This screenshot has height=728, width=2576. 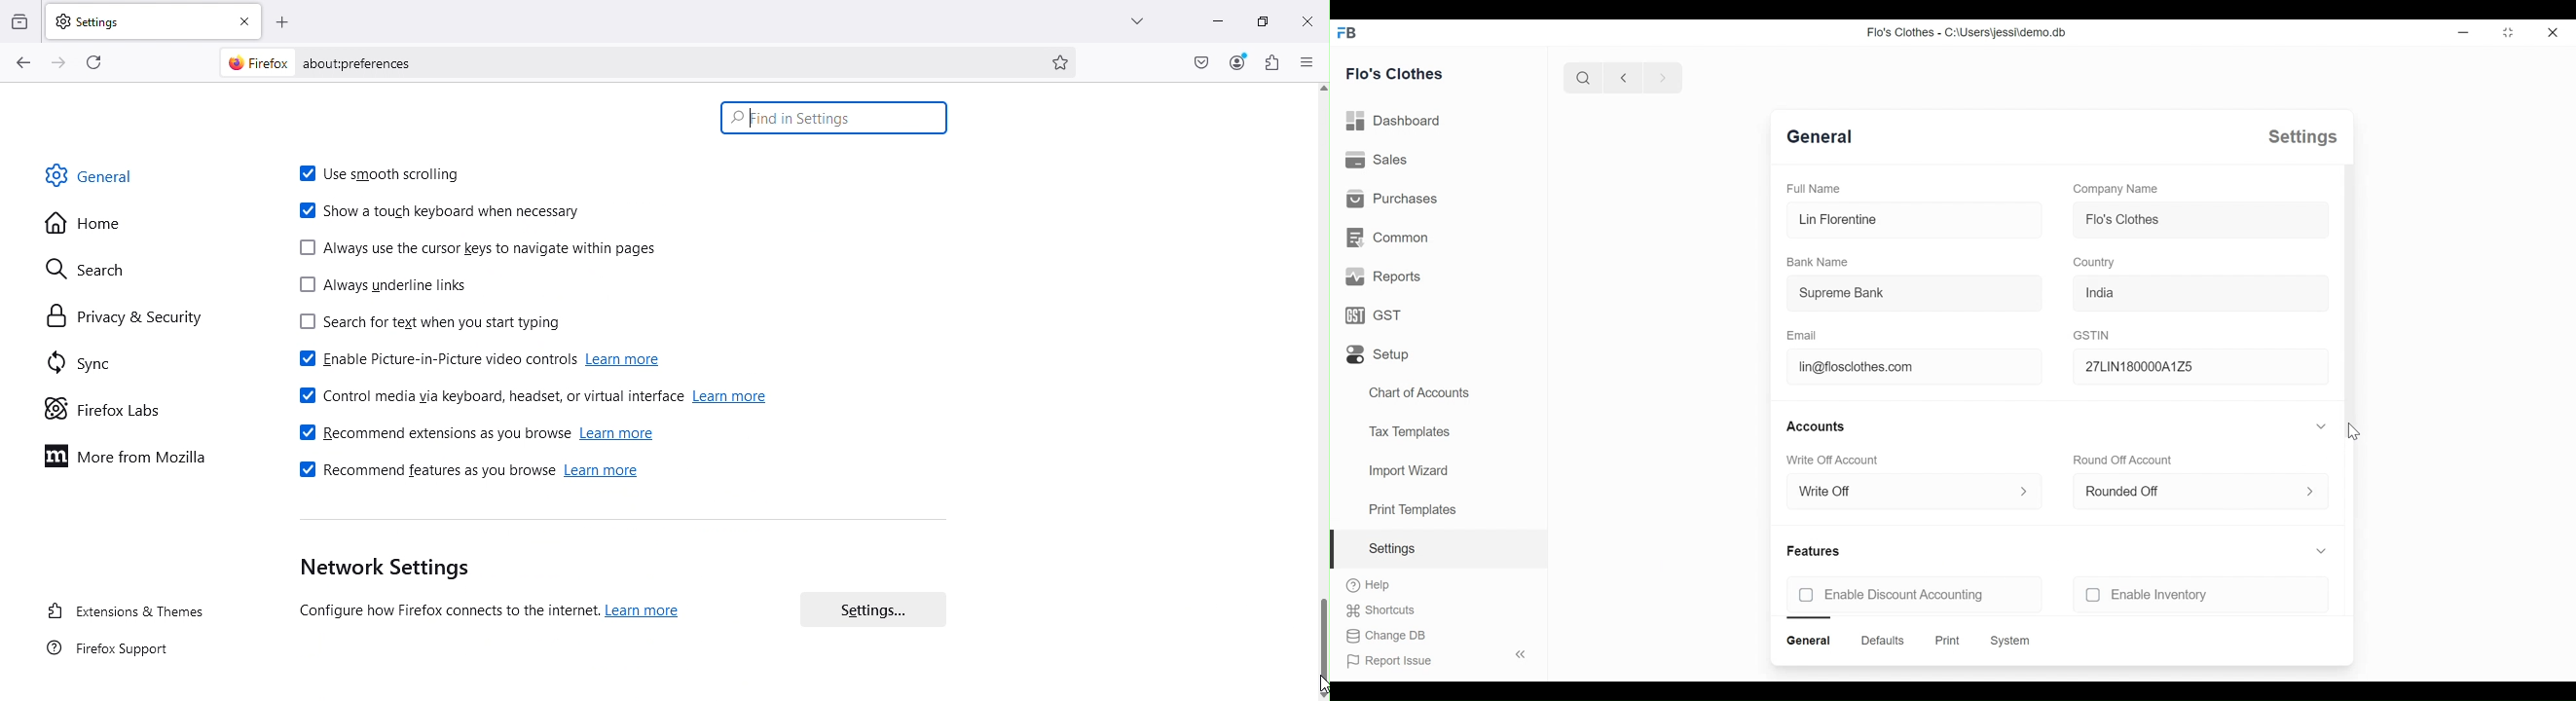 I want to click on Cursor, so click(x=2352, y=433).